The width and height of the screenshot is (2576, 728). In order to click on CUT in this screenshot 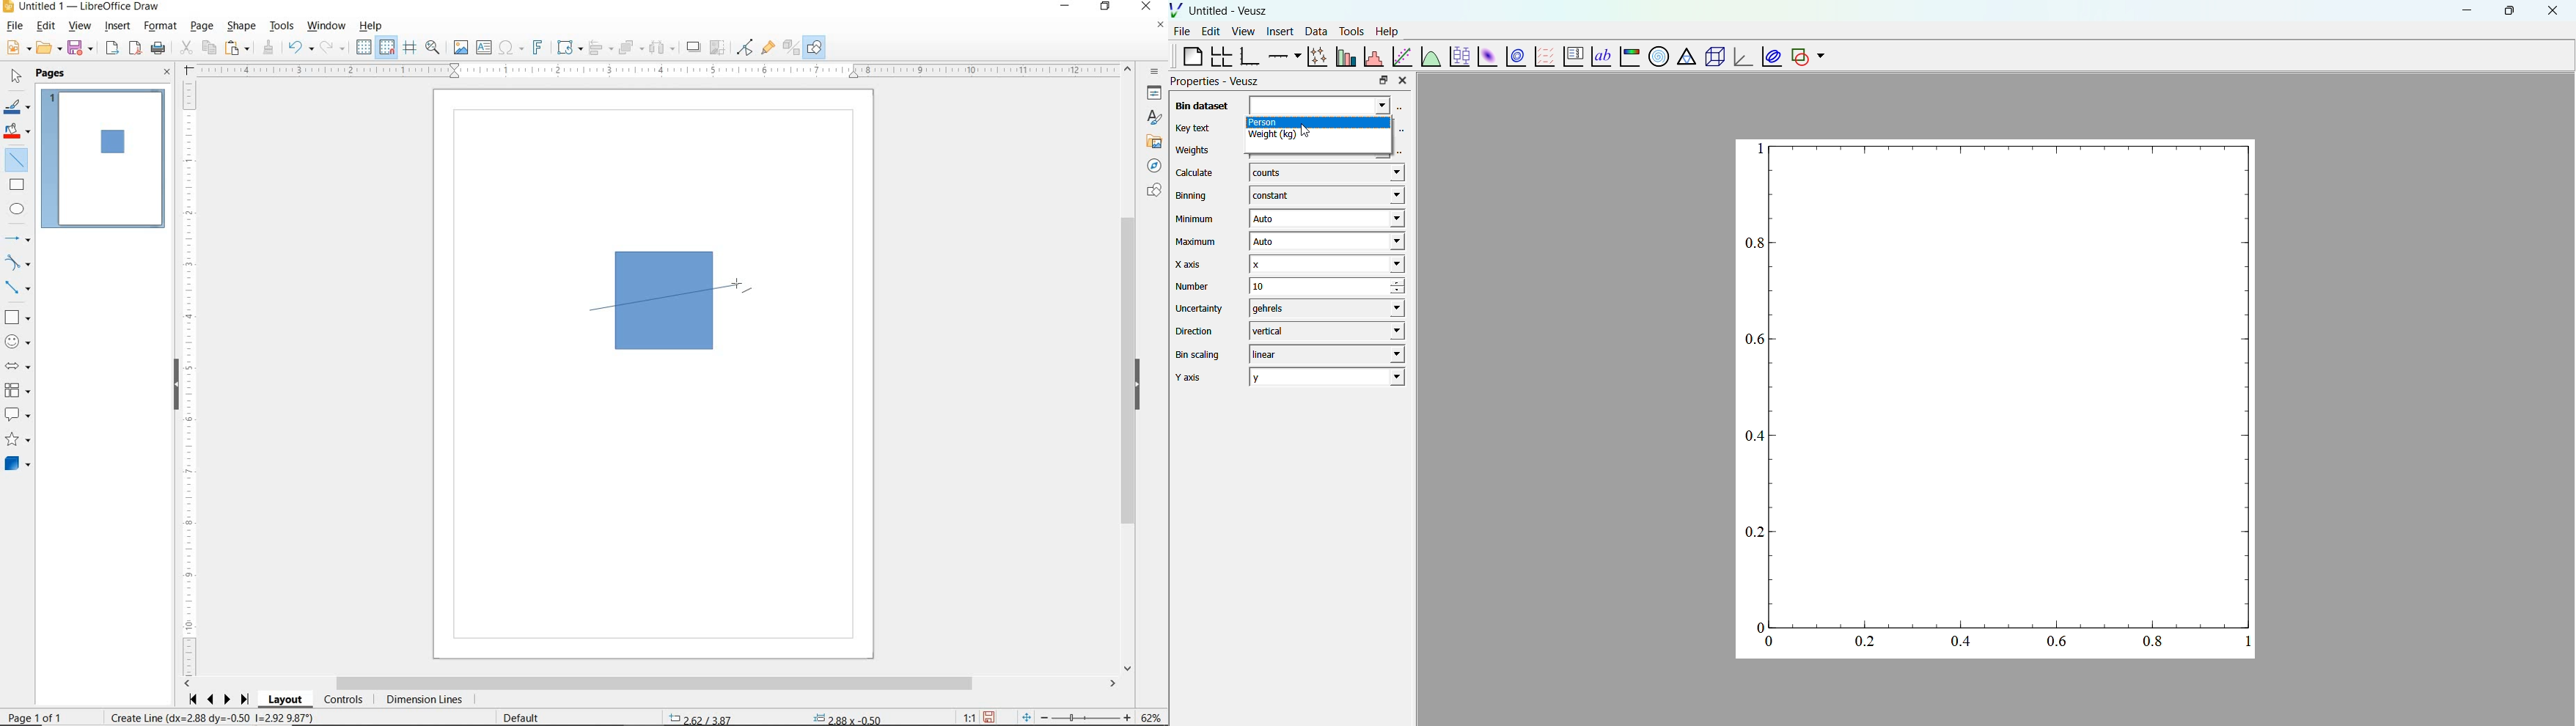, I will do `click(186, 48)`.